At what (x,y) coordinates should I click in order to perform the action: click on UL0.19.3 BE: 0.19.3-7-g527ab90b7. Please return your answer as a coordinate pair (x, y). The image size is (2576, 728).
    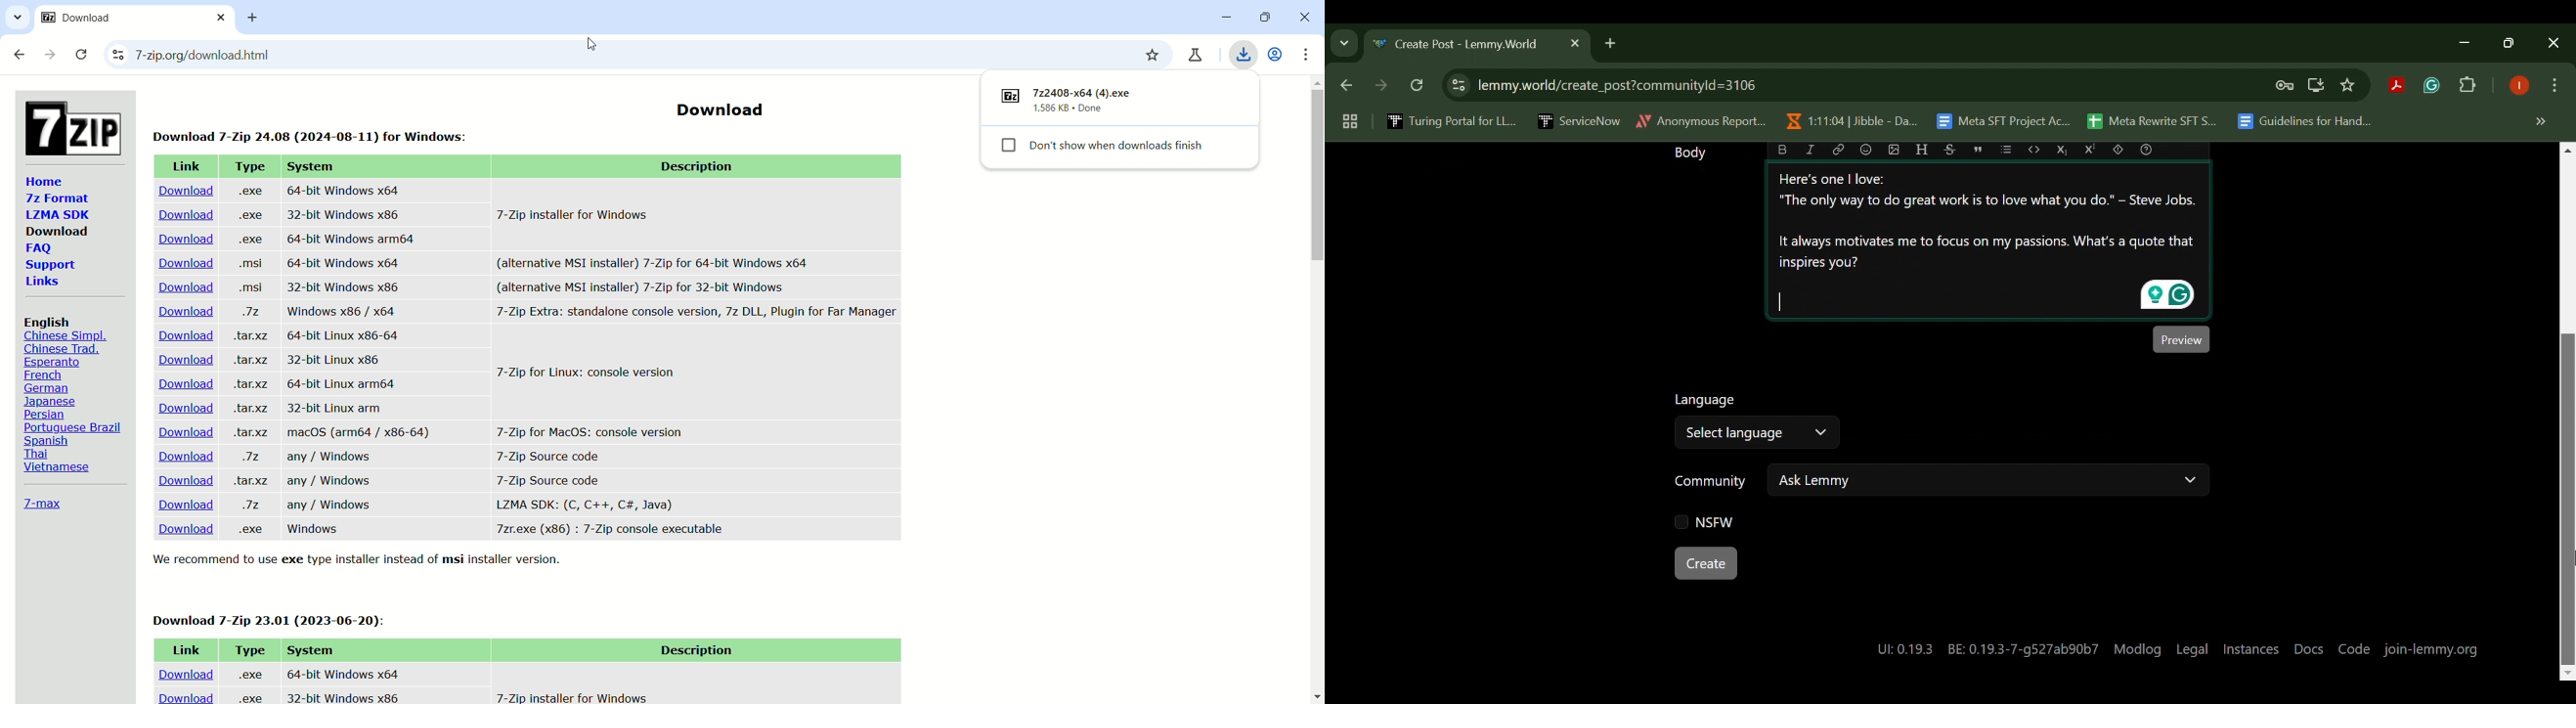
    Looking at the image, I should click on (1987, 649).